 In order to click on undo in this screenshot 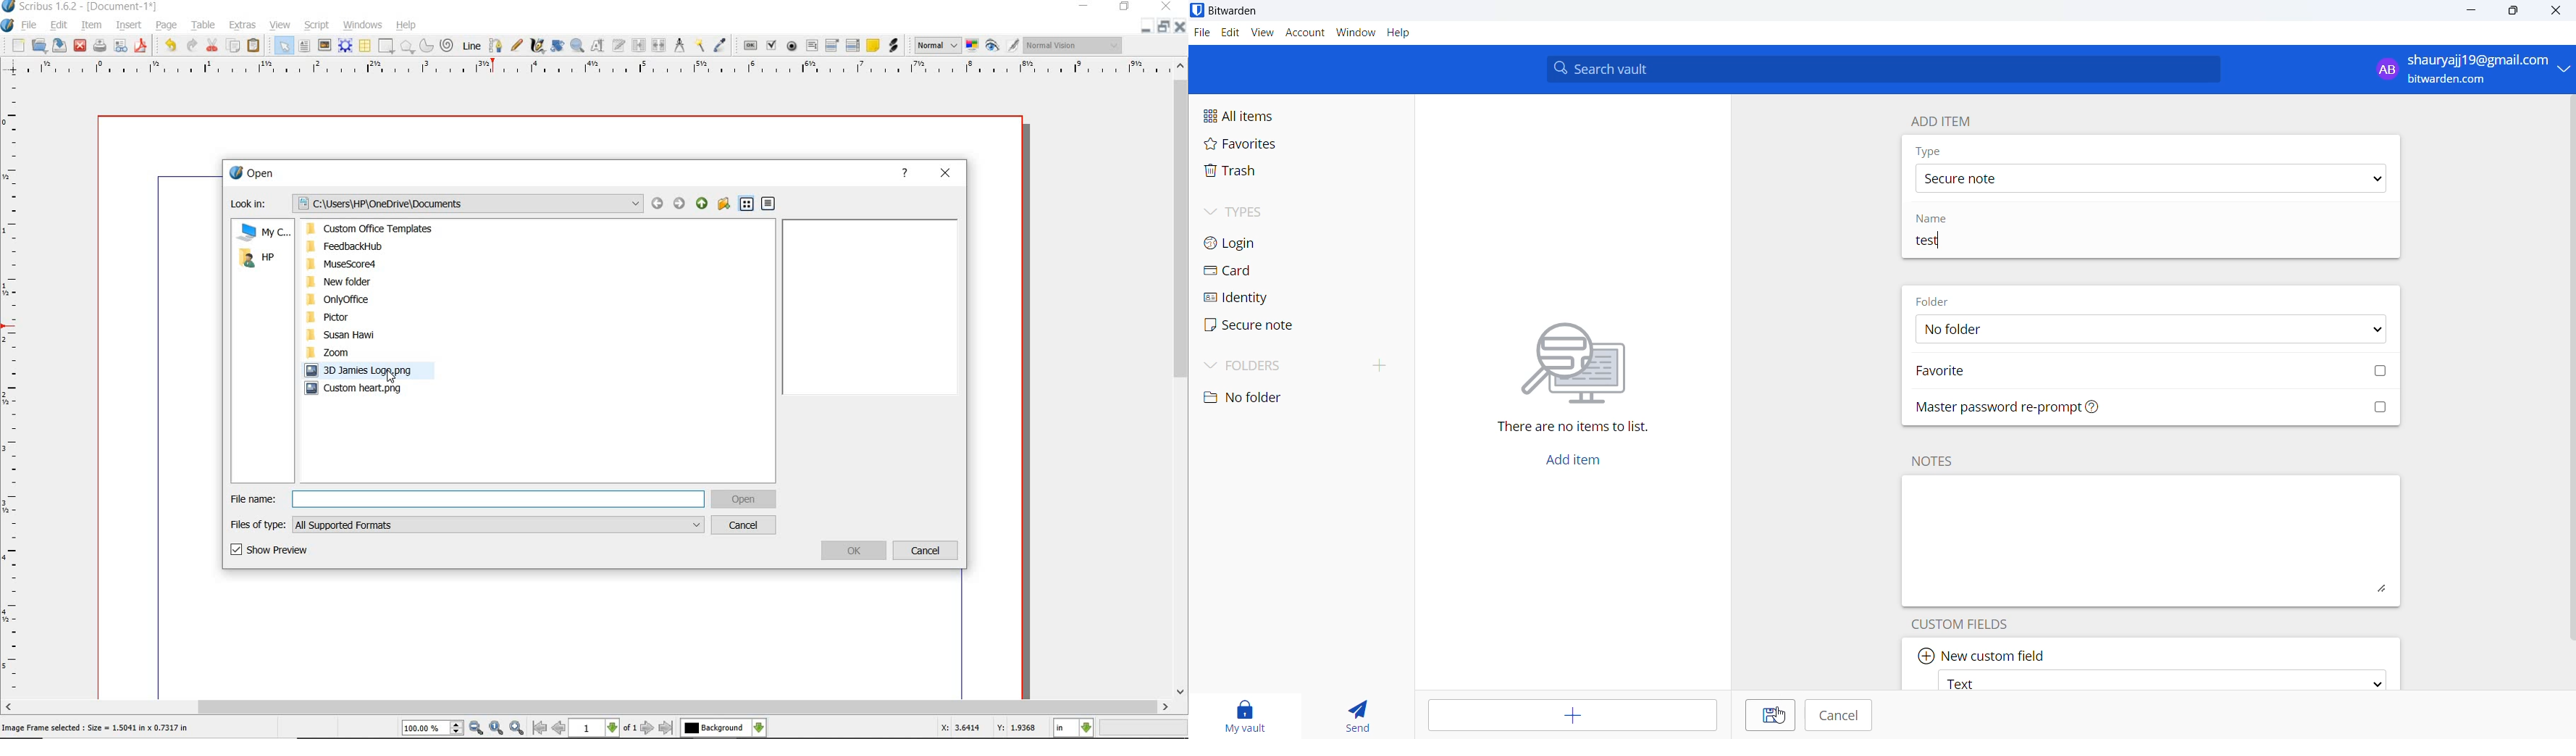, I will do `click(170, 45)`.